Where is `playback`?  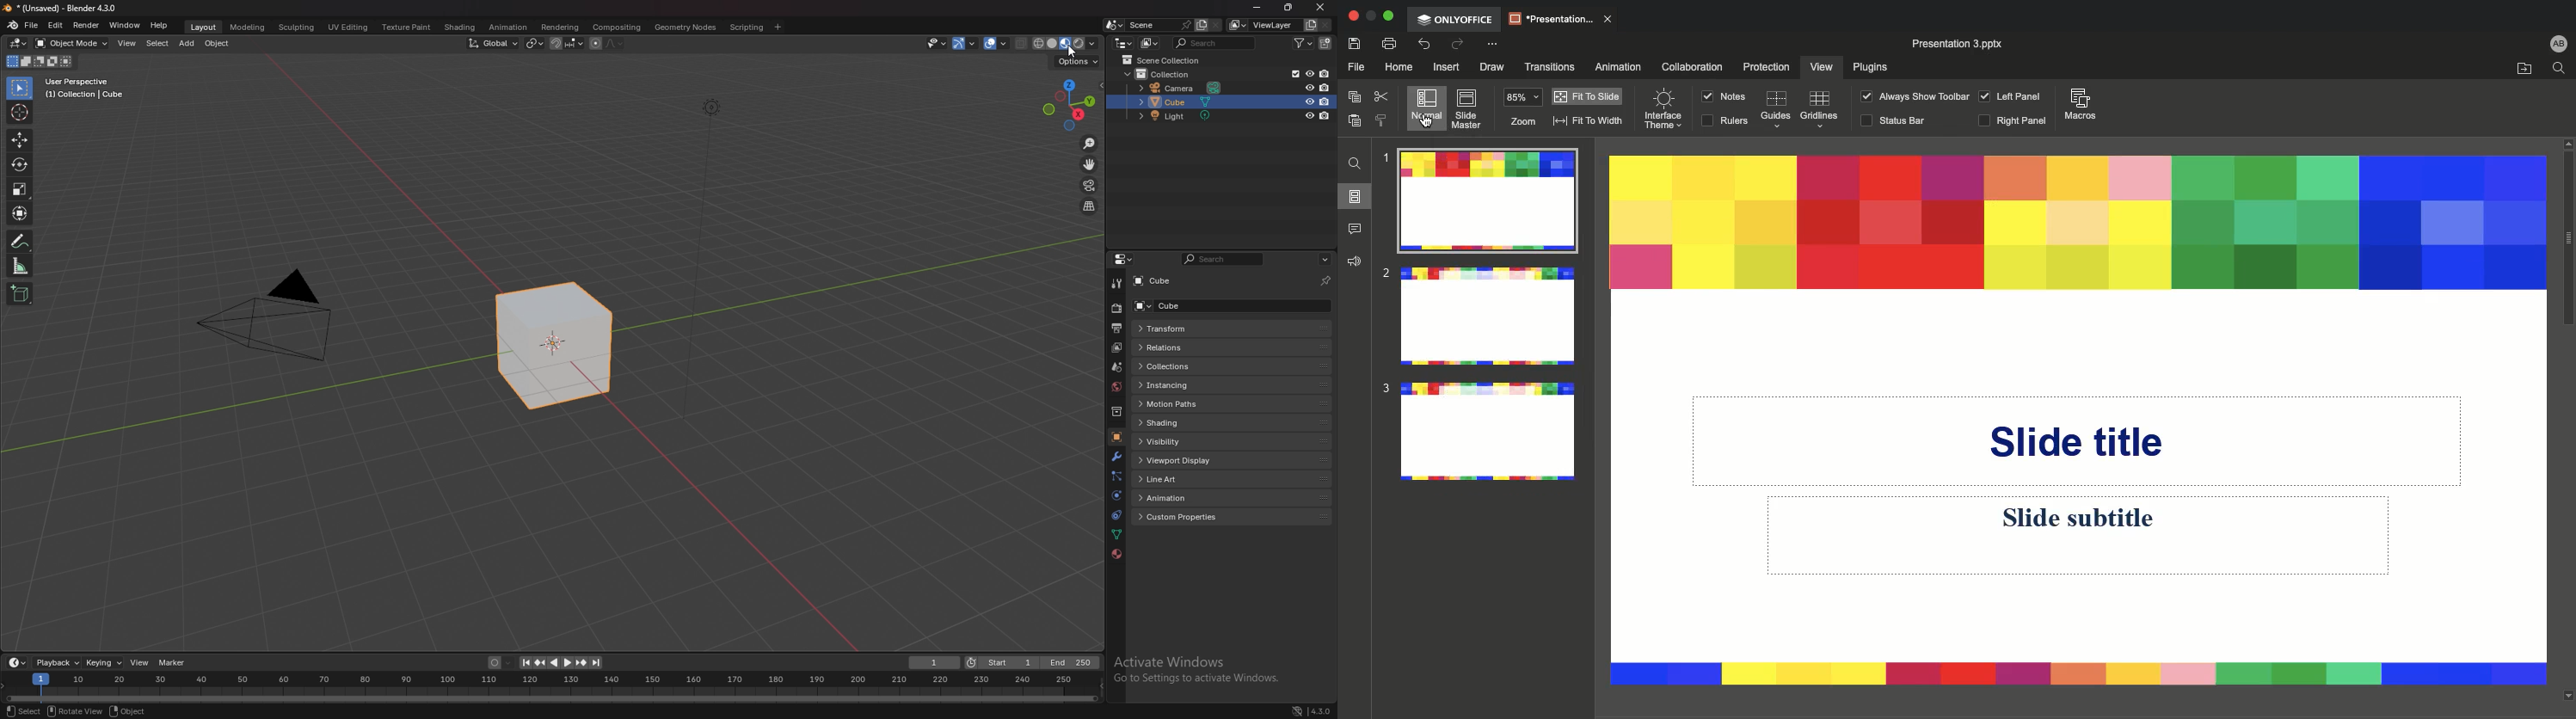 playback is located at coordinates (59, 663).